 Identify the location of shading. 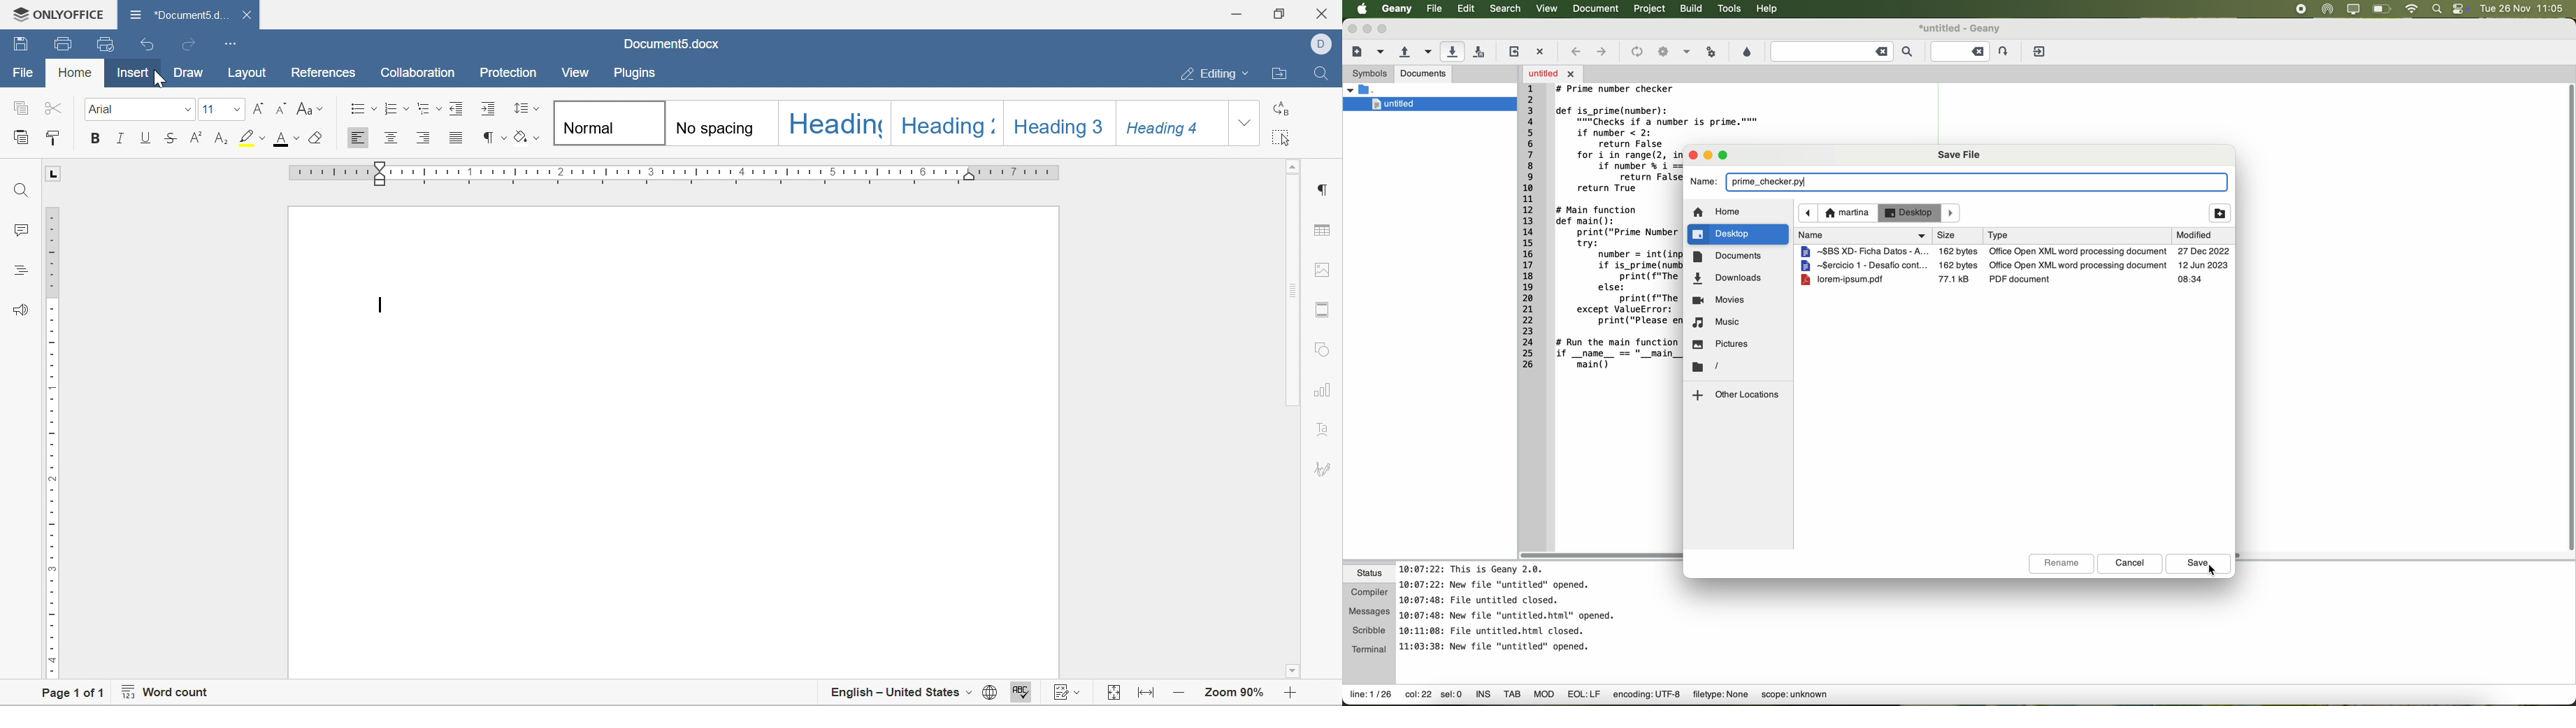
(531, 137).